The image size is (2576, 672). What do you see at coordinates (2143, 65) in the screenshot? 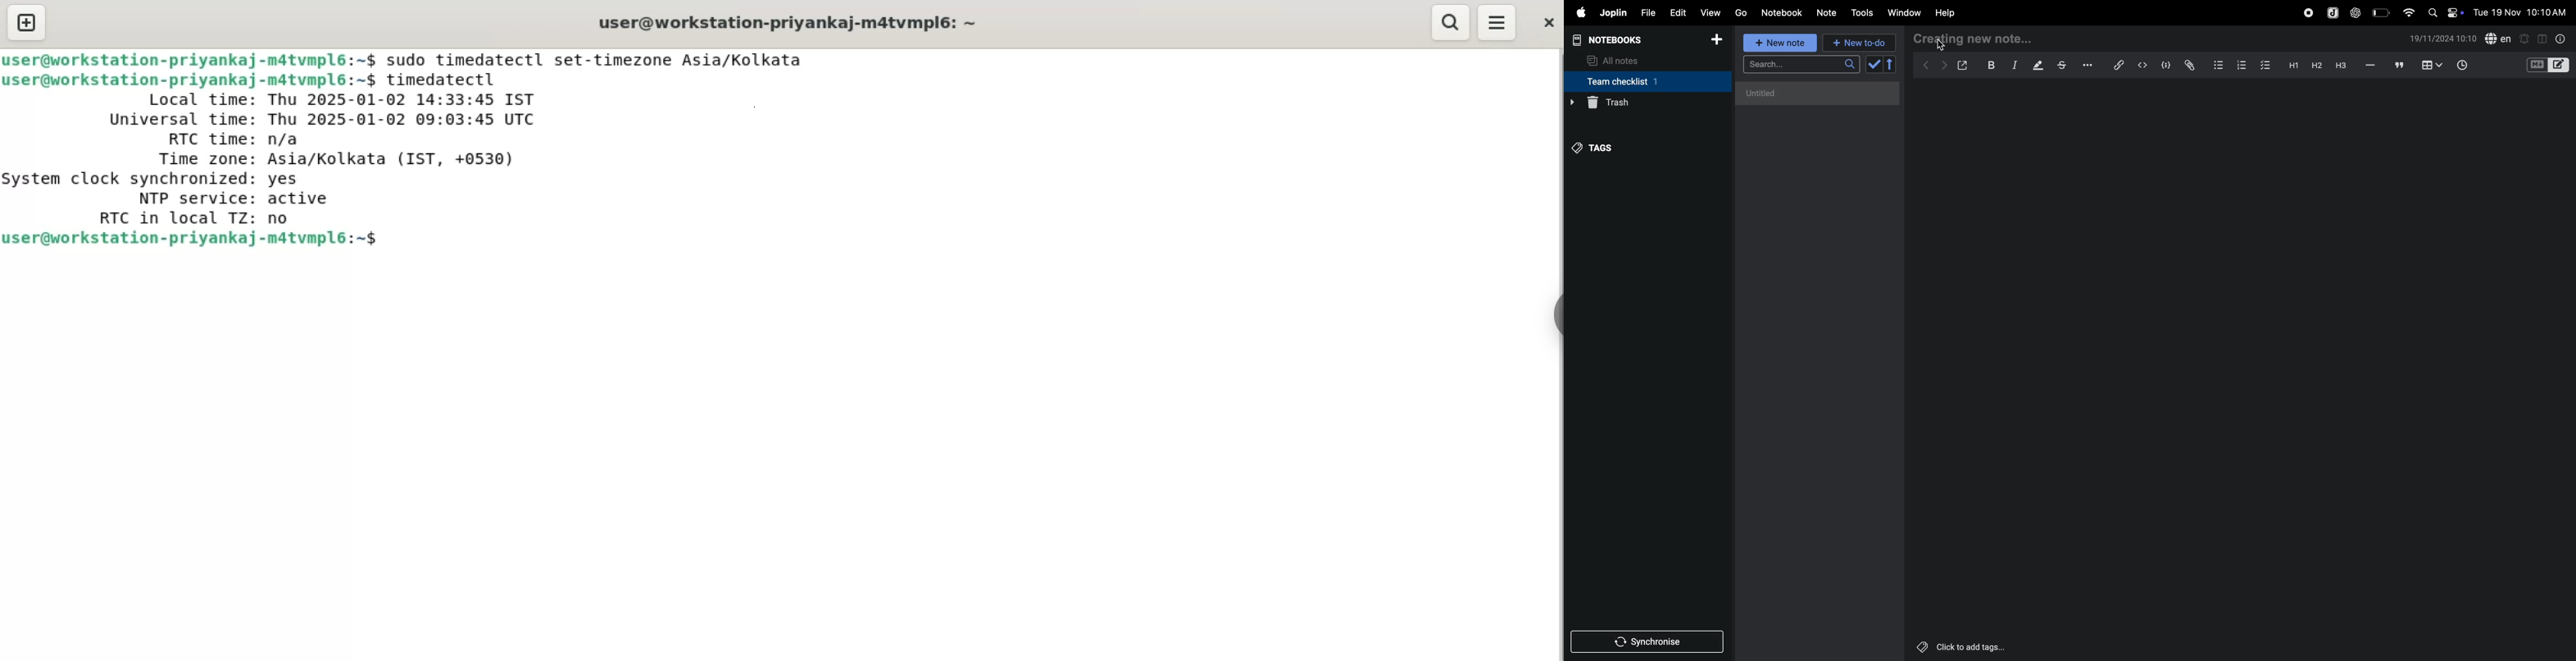
I see `inline code` at bounding box center [2143, 65].